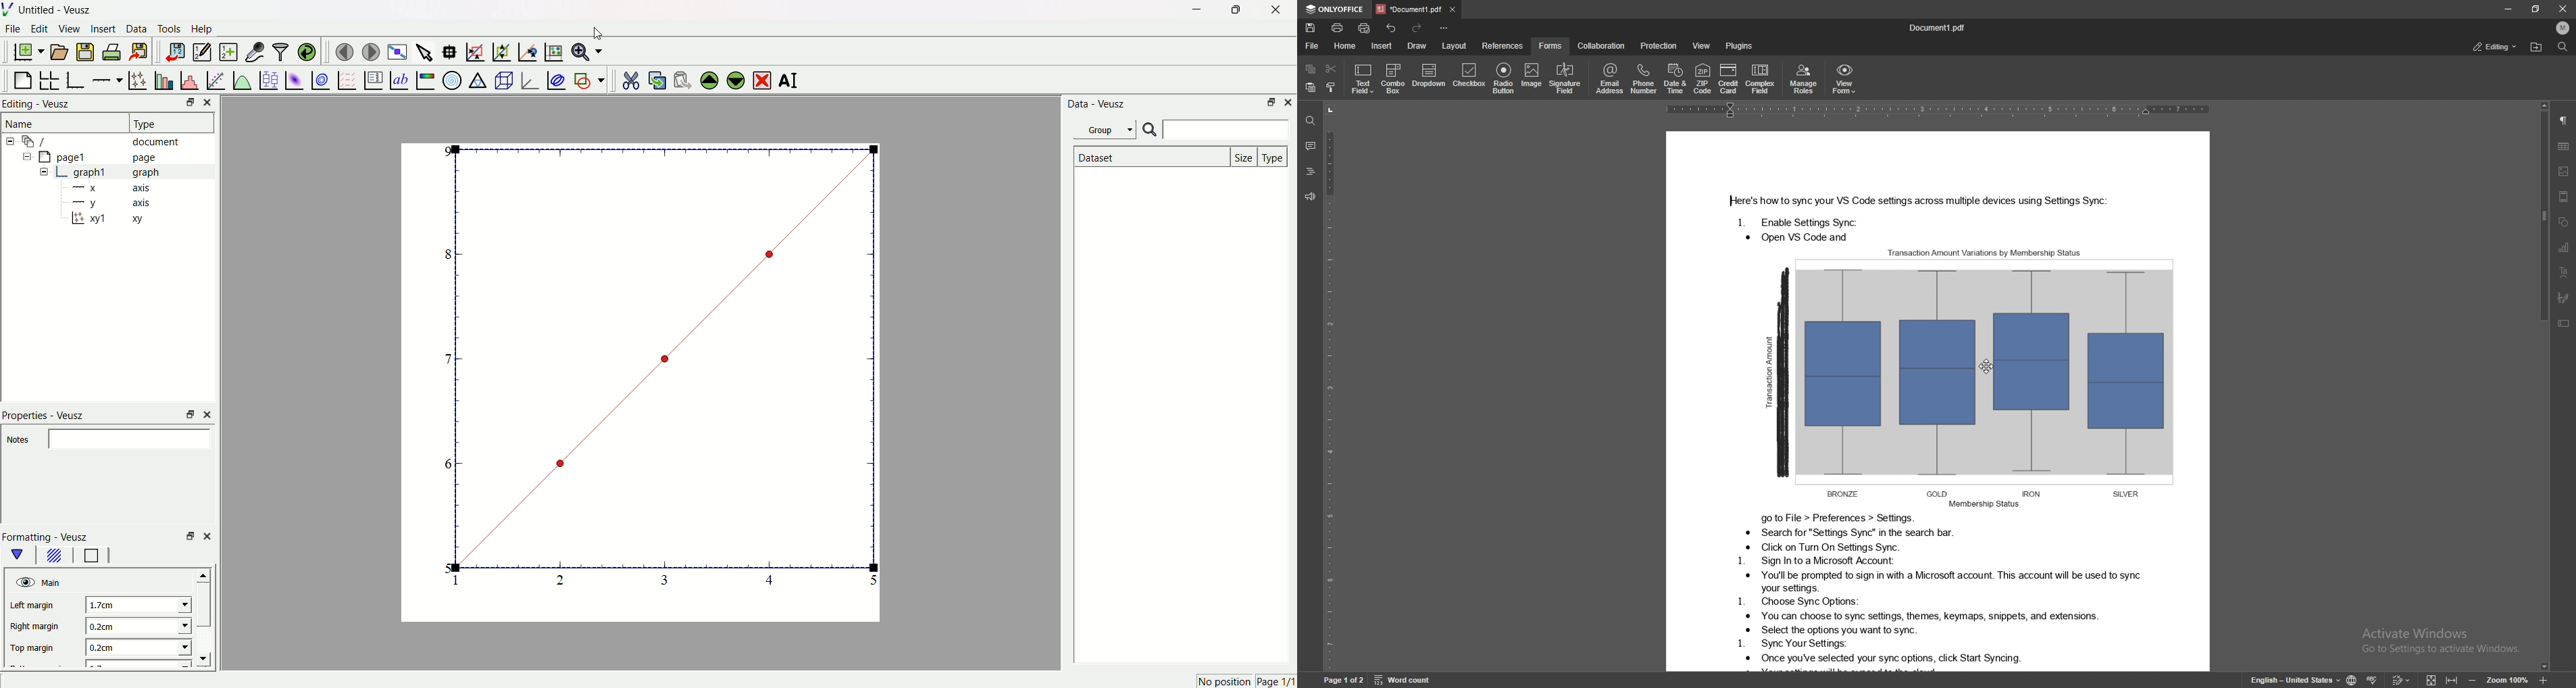 This screenshot has height=700, width=2576. Describe the element at coordinates (1453, 9) in the screenshot. I see `close tab` at that location.